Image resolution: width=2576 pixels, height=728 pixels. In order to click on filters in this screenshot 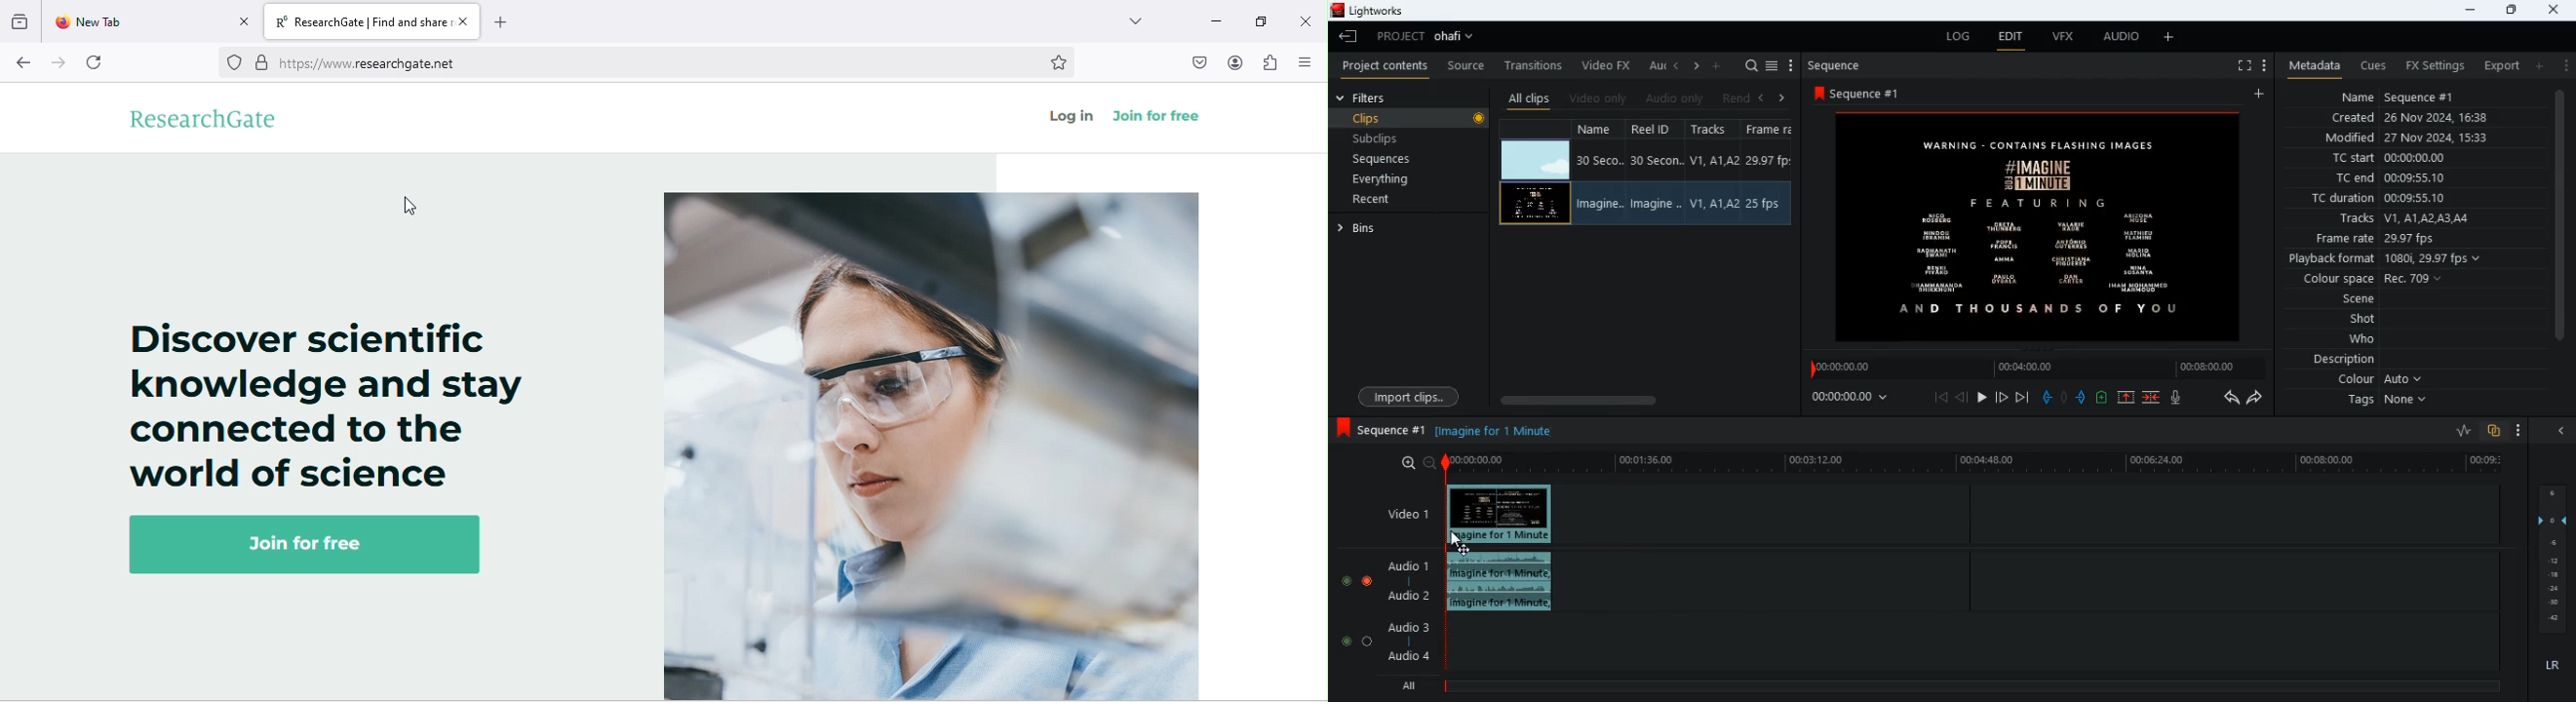, I will do `click(1373, 98)`.